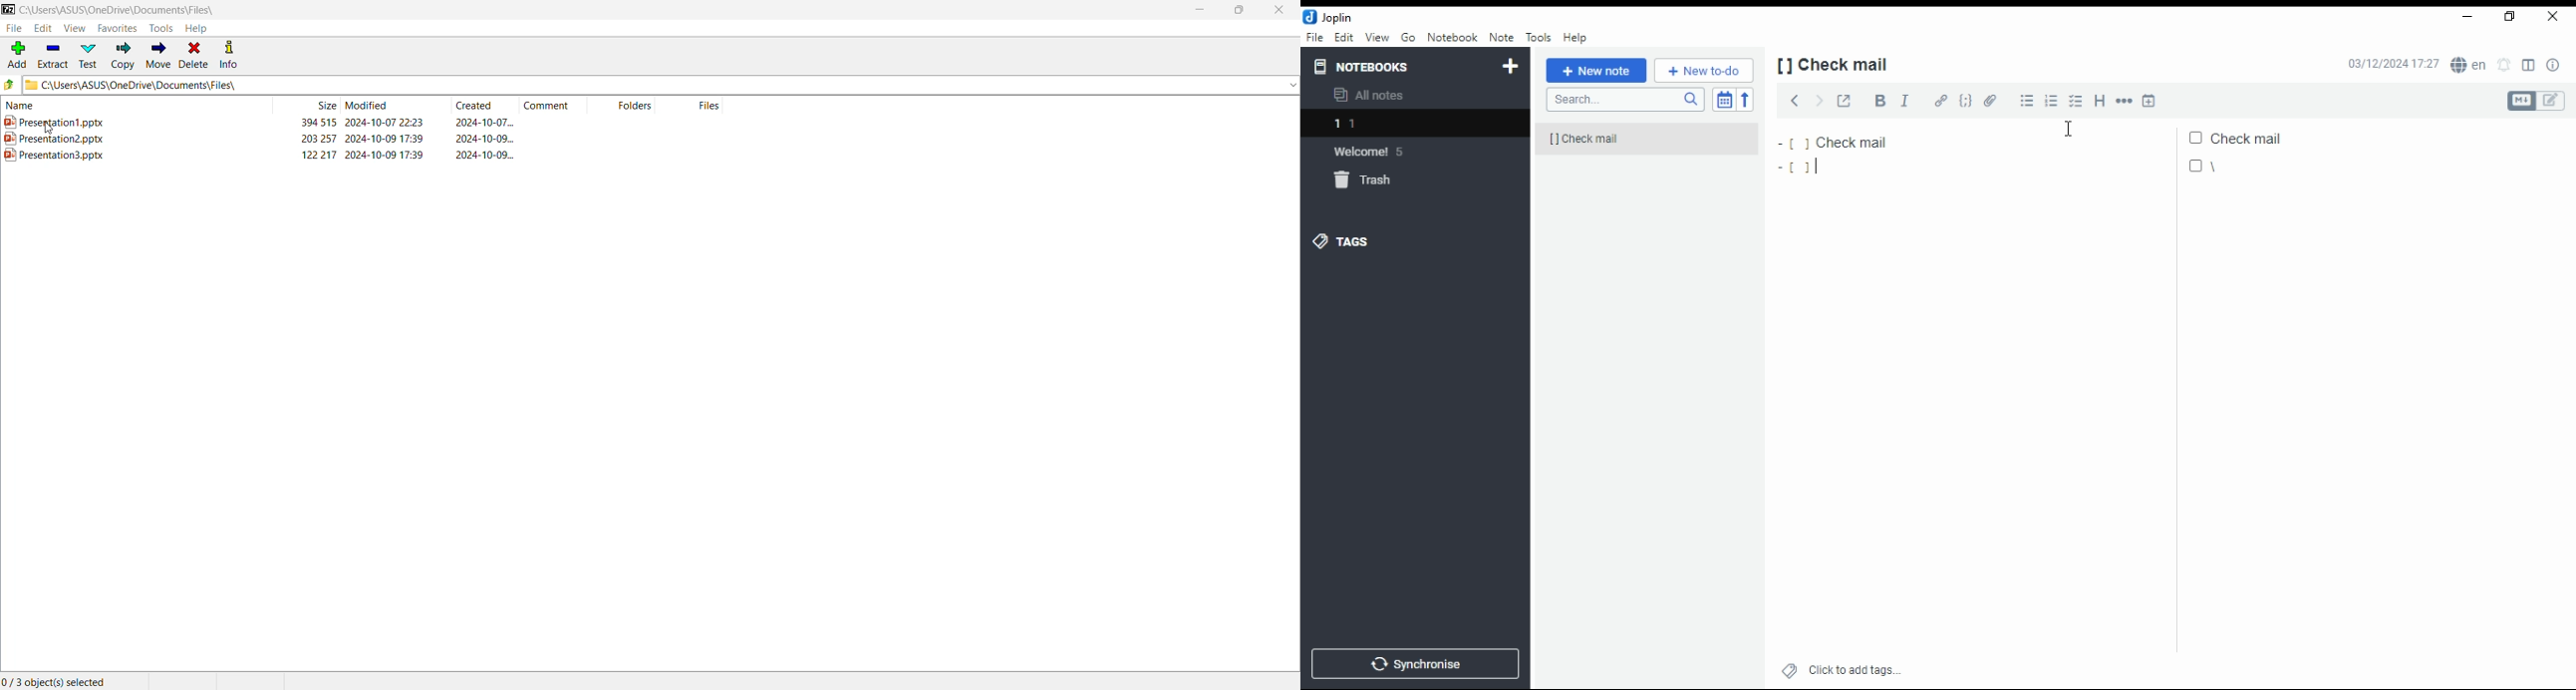 Image resolution: width=2576 pixels, height=700 pixels. What do you see at coordinates (123, 57) in the screenshot?
I see `Copy` at bounding box center [123, 57].